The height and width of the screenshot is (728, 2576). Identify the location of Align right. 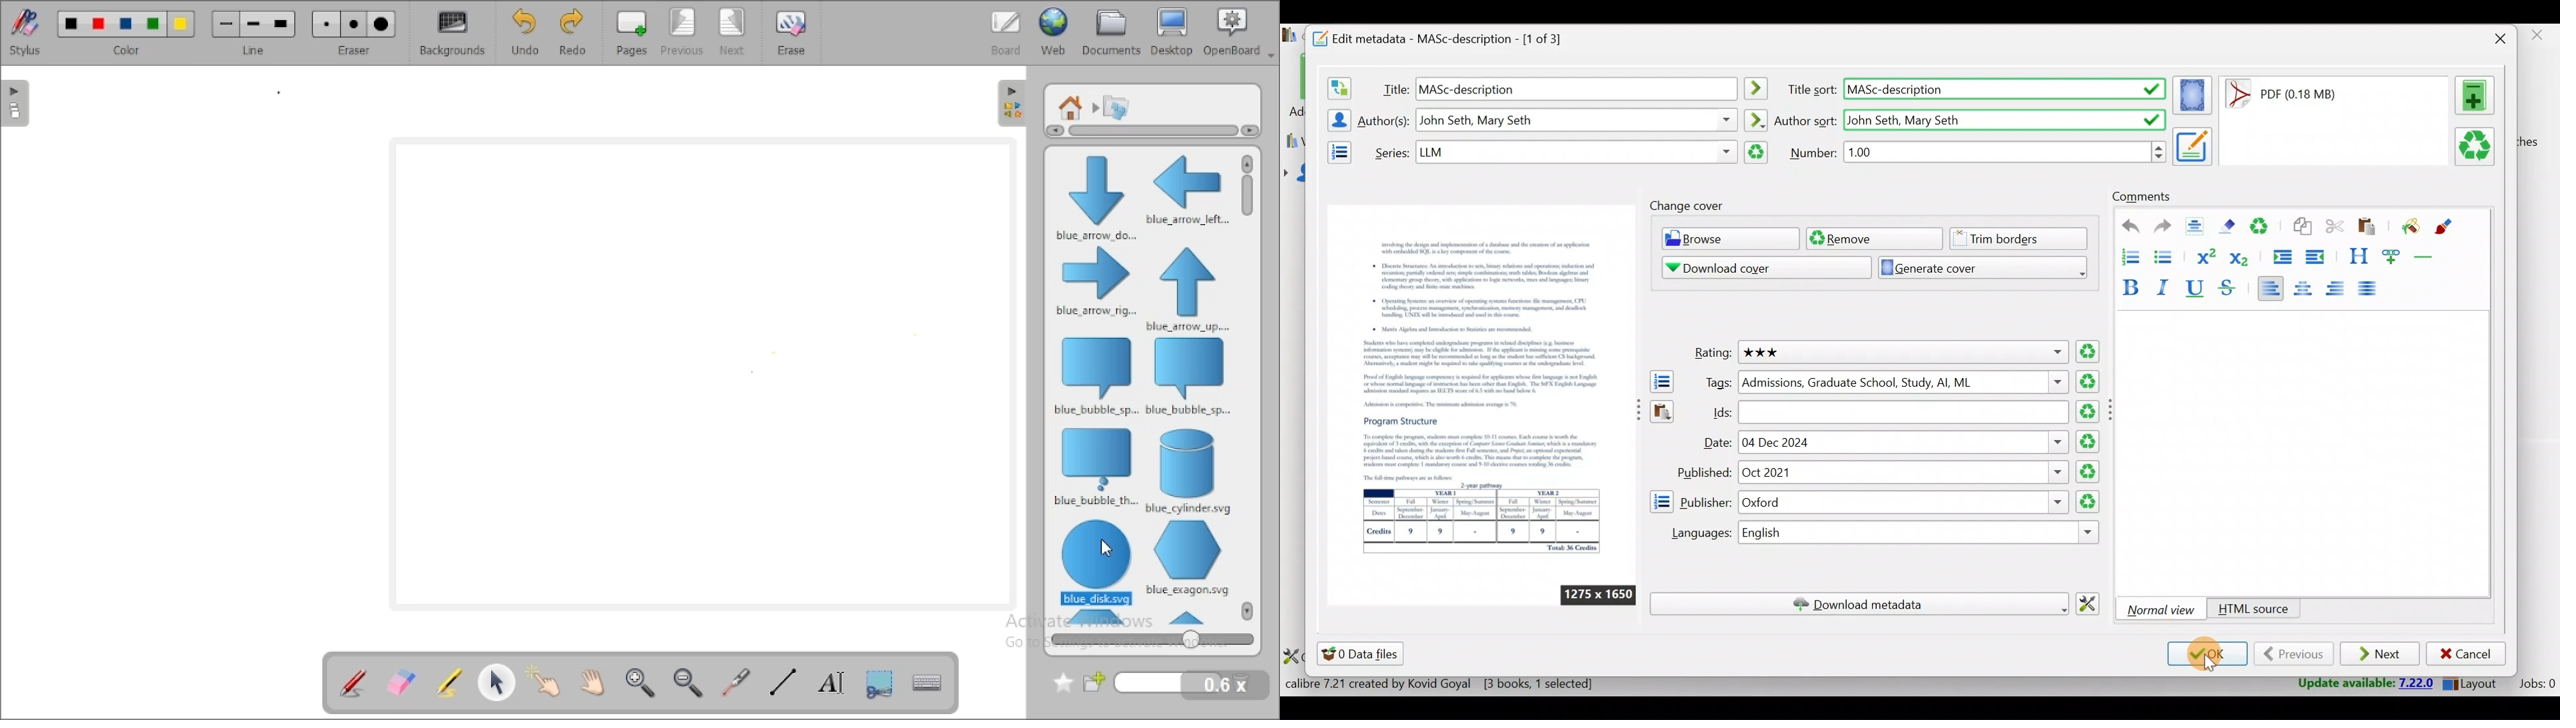
(2339, 289).